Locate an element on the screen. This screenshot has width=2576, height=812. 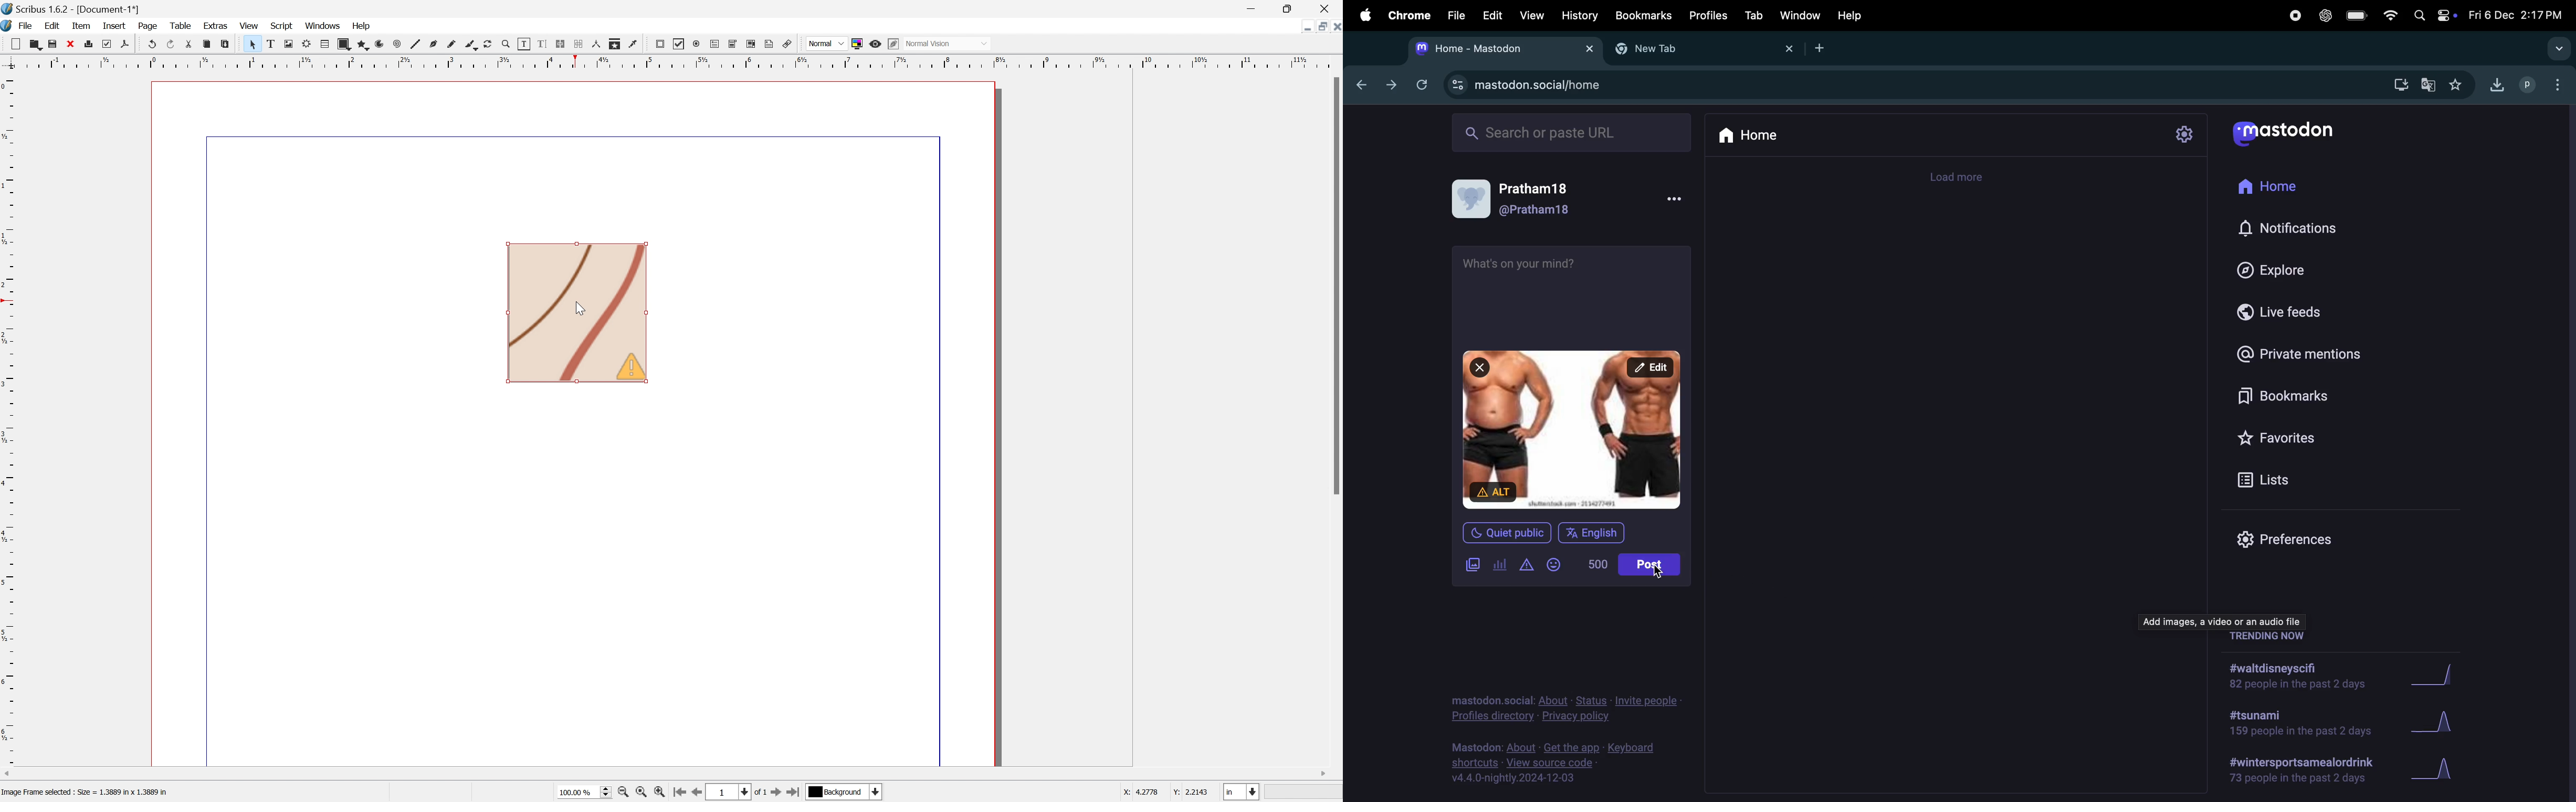
Edit in preview mode is located at coordinates (894, 44).